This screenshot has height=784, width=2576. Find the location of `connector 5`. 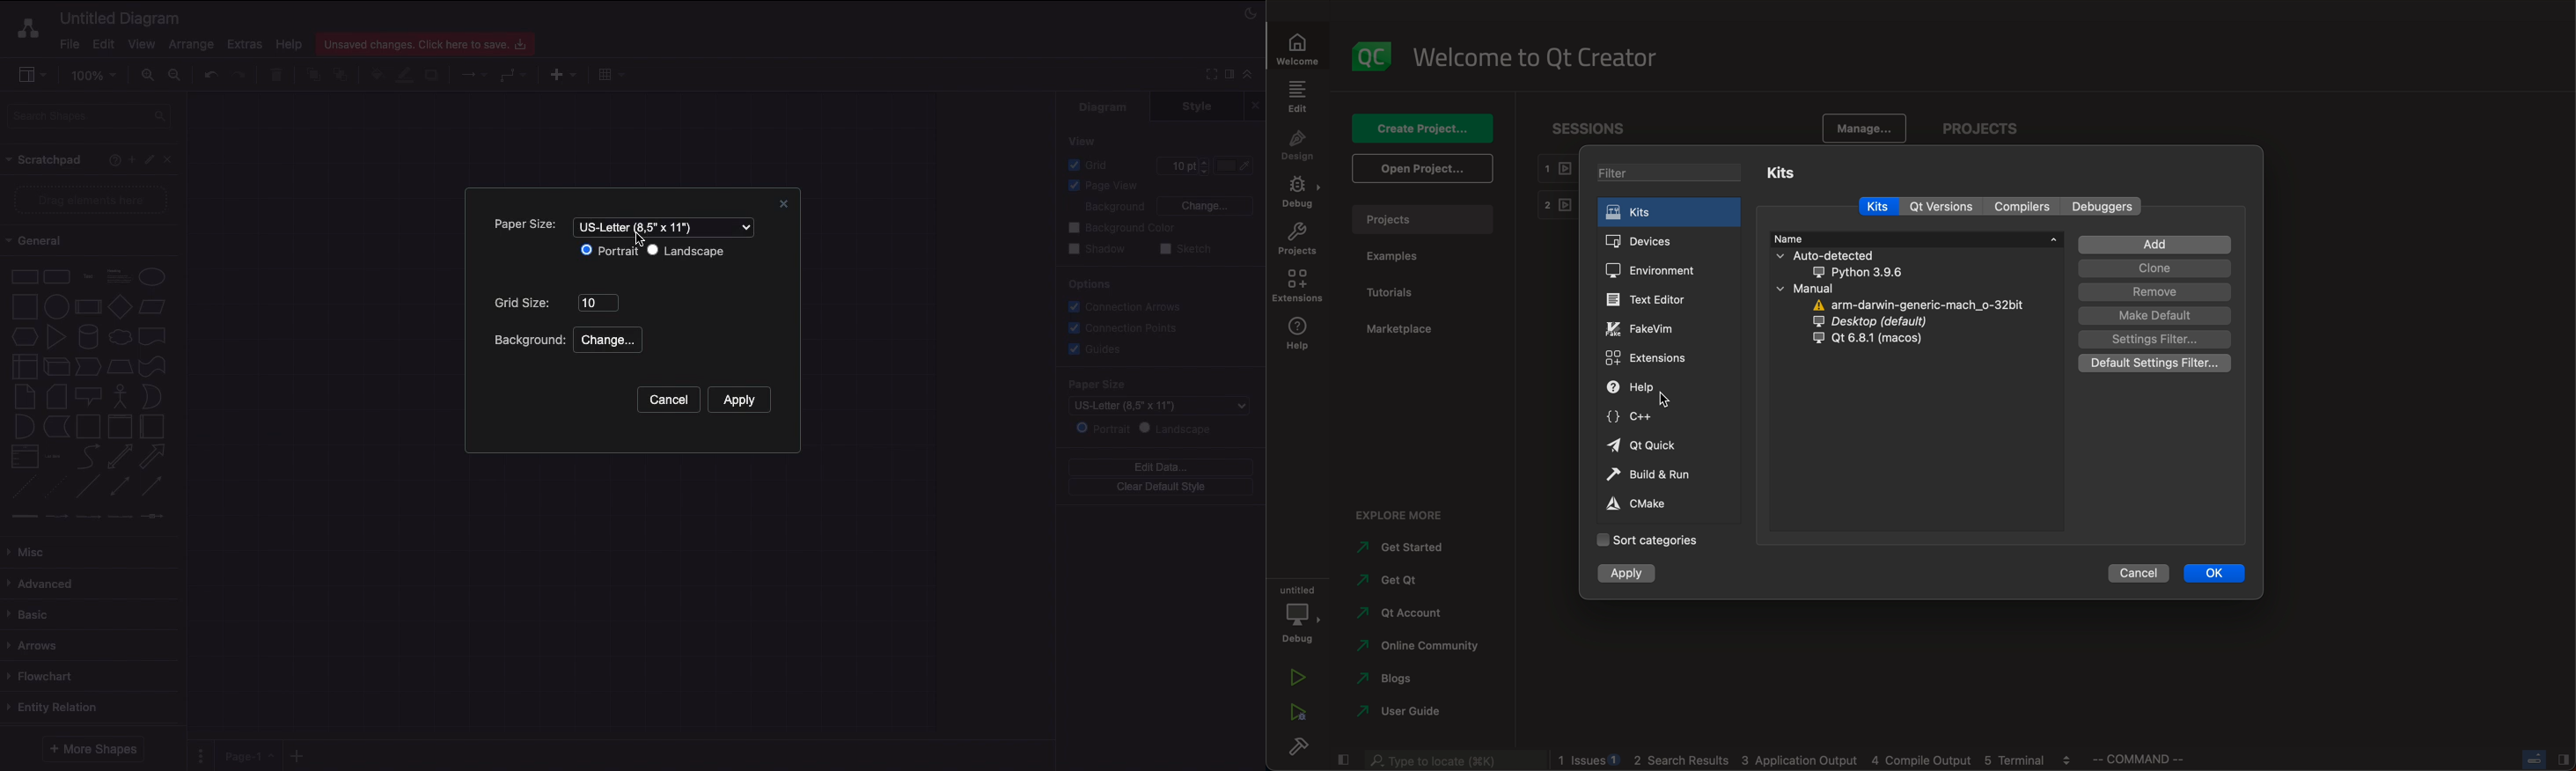

connector 5 is located at coordinates (154, 516).